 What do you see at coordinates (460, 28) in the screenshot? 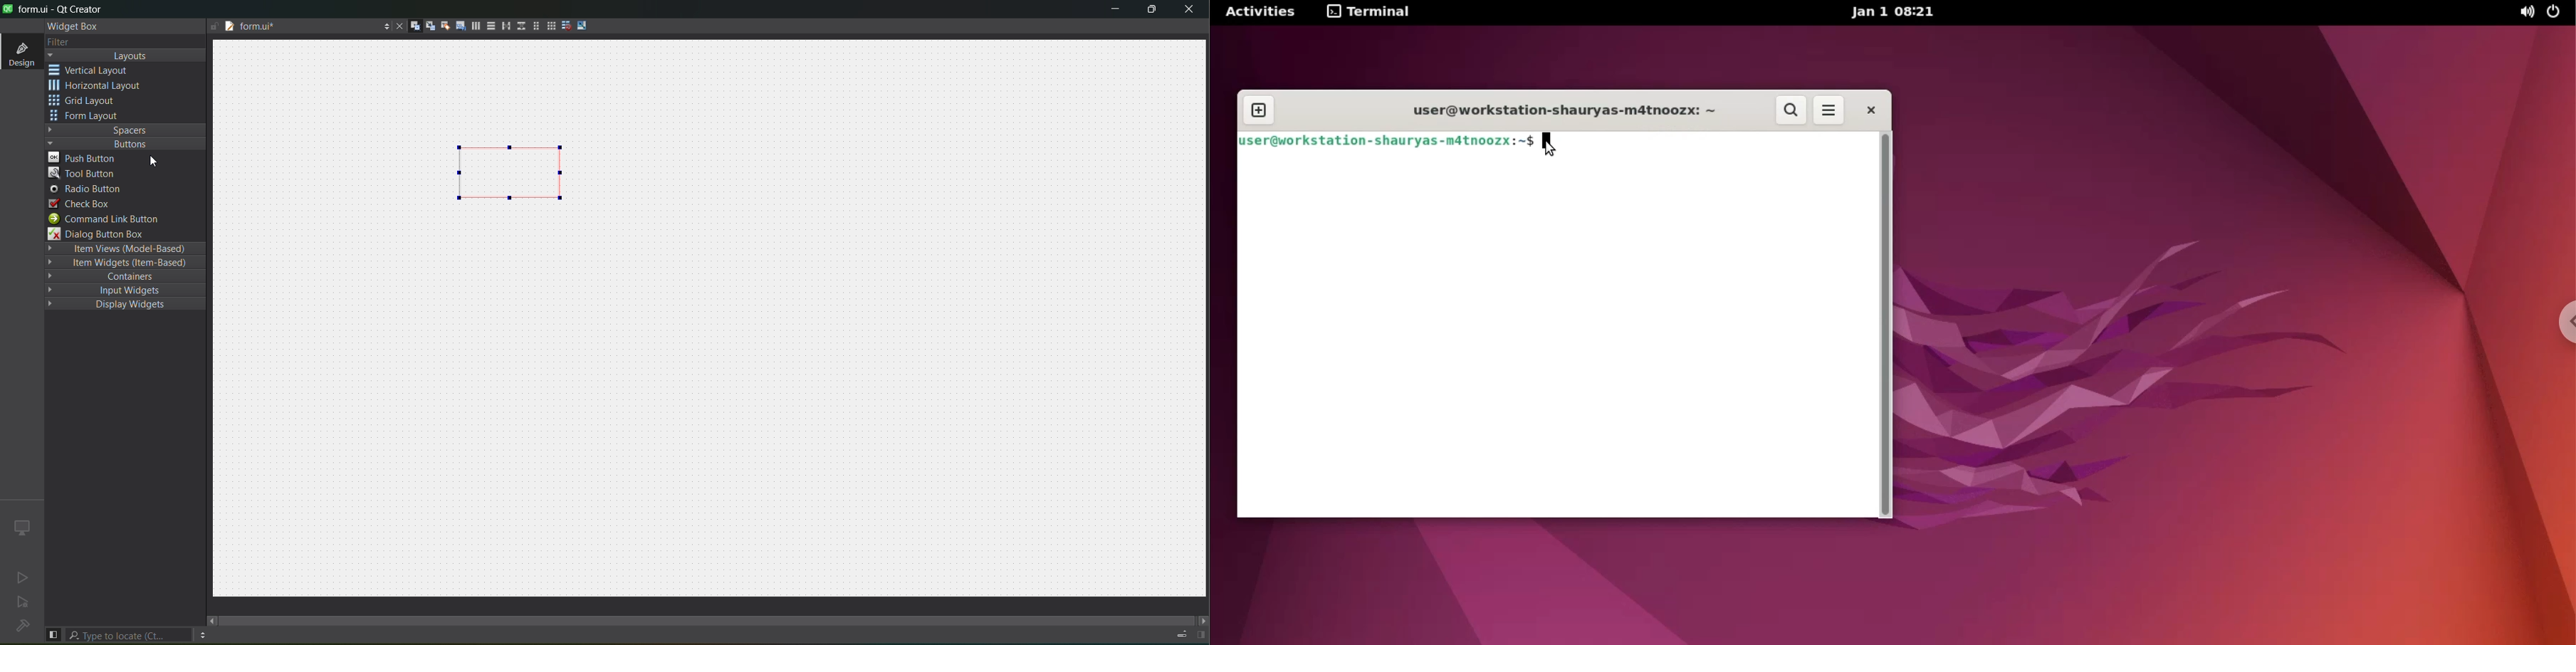
I see `edit tab` at bounding box center [460, 28].